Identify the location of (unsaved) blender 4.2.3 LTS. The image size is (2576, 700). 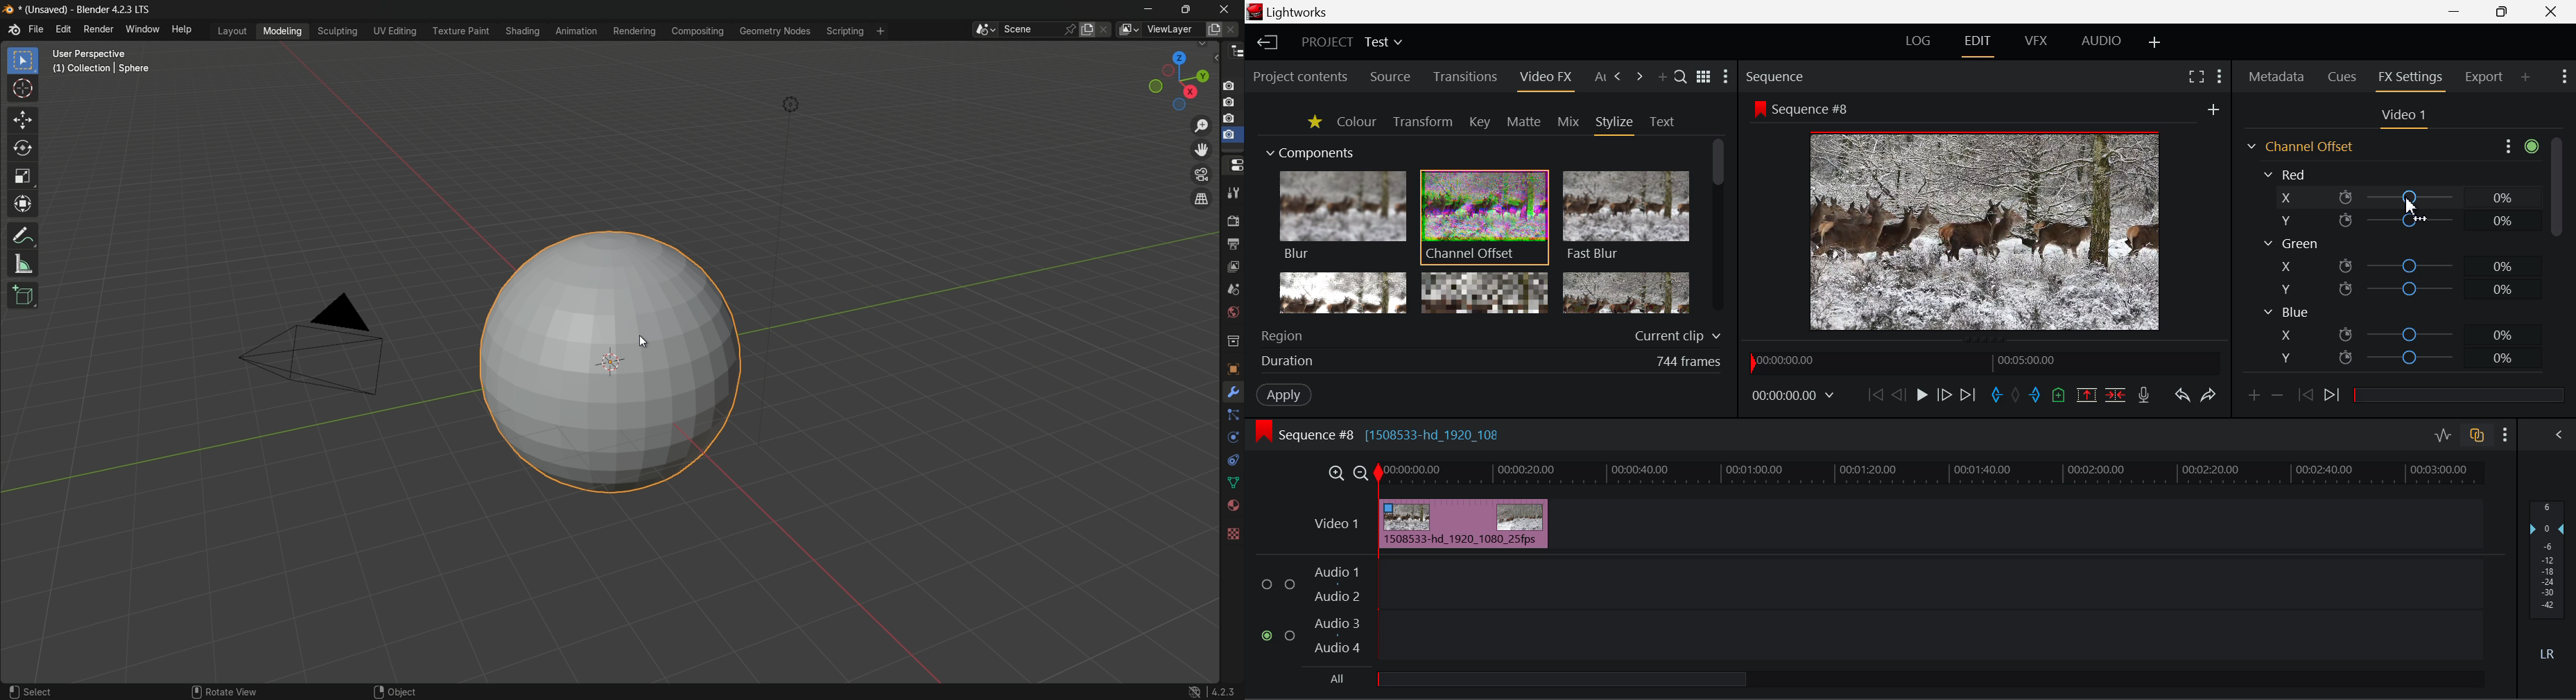
(76, 10).